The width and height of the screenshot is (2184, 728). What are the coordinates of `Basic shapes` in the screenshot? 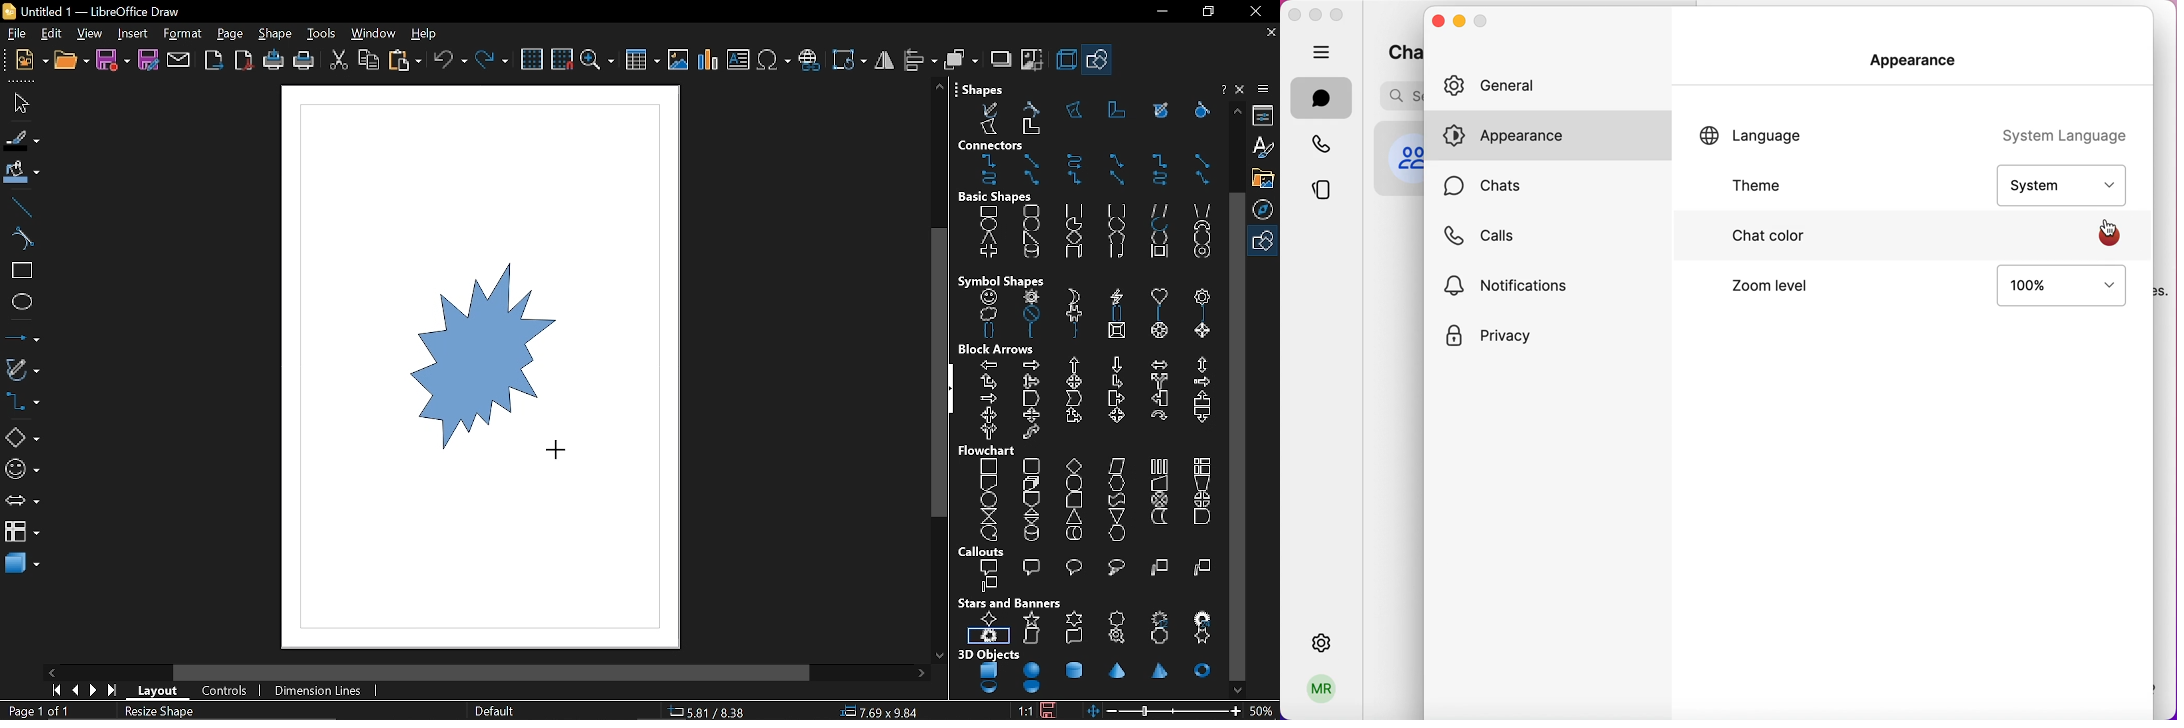 It's located at (22, 439).